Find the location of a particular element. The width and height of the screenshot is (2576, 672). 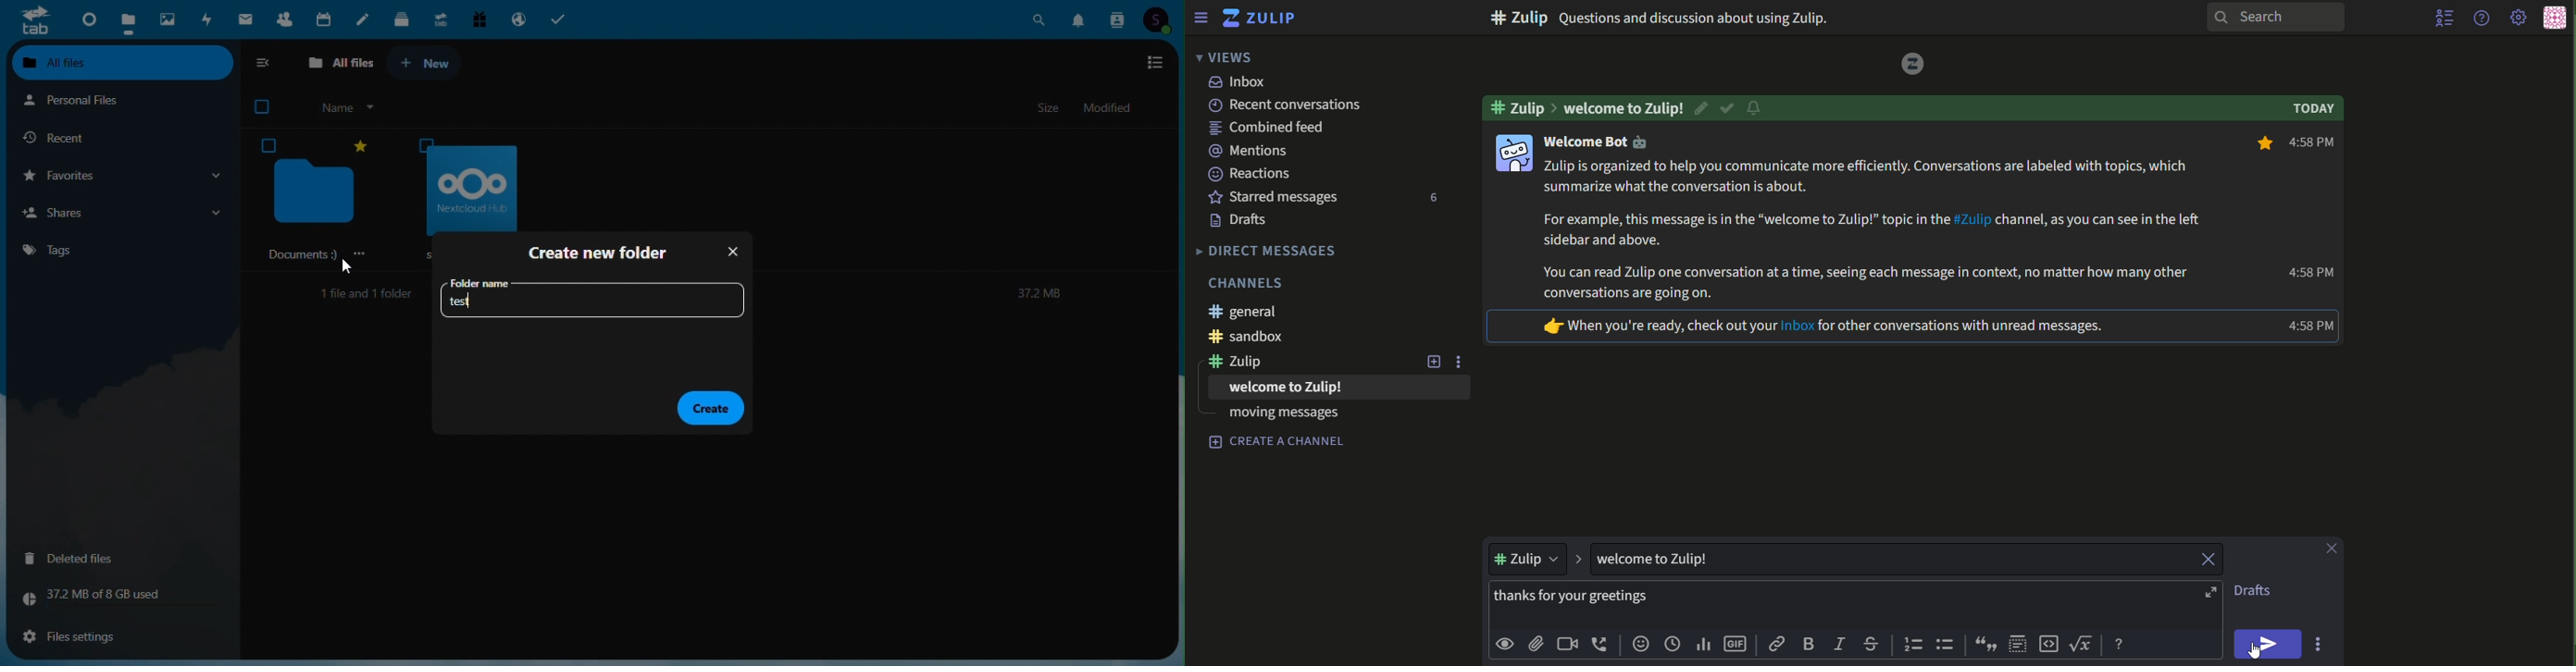

logo and title is located at coordinates (1259, 18).